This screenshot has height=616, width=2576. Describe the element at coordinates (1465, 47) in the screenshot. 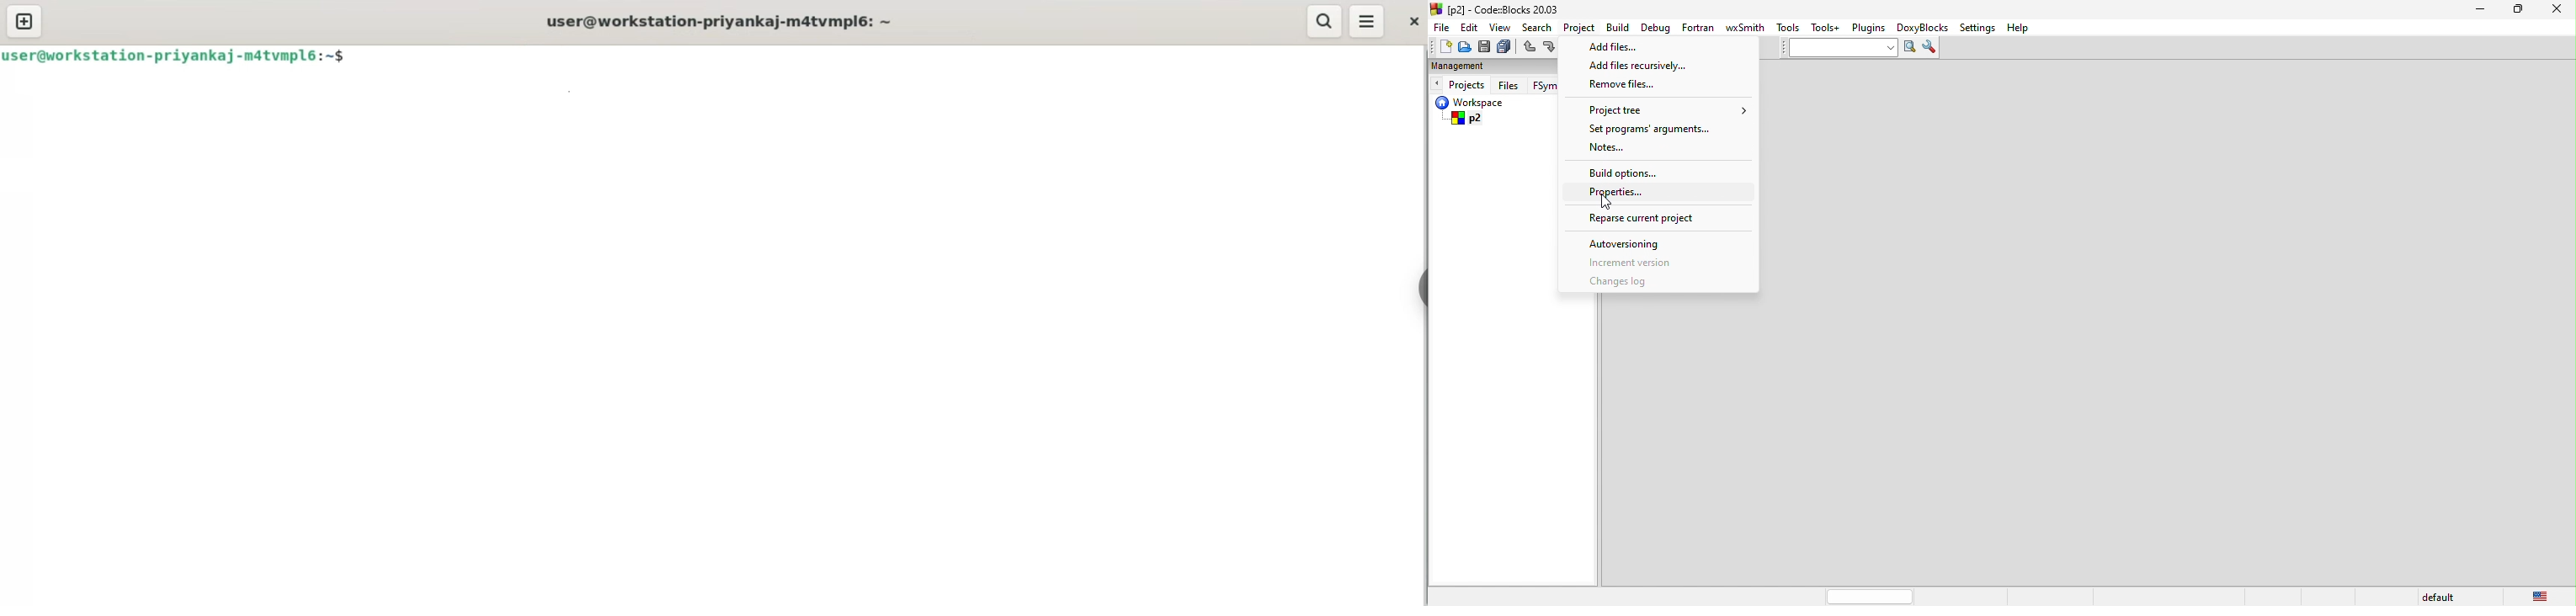

I see `open` at that location.